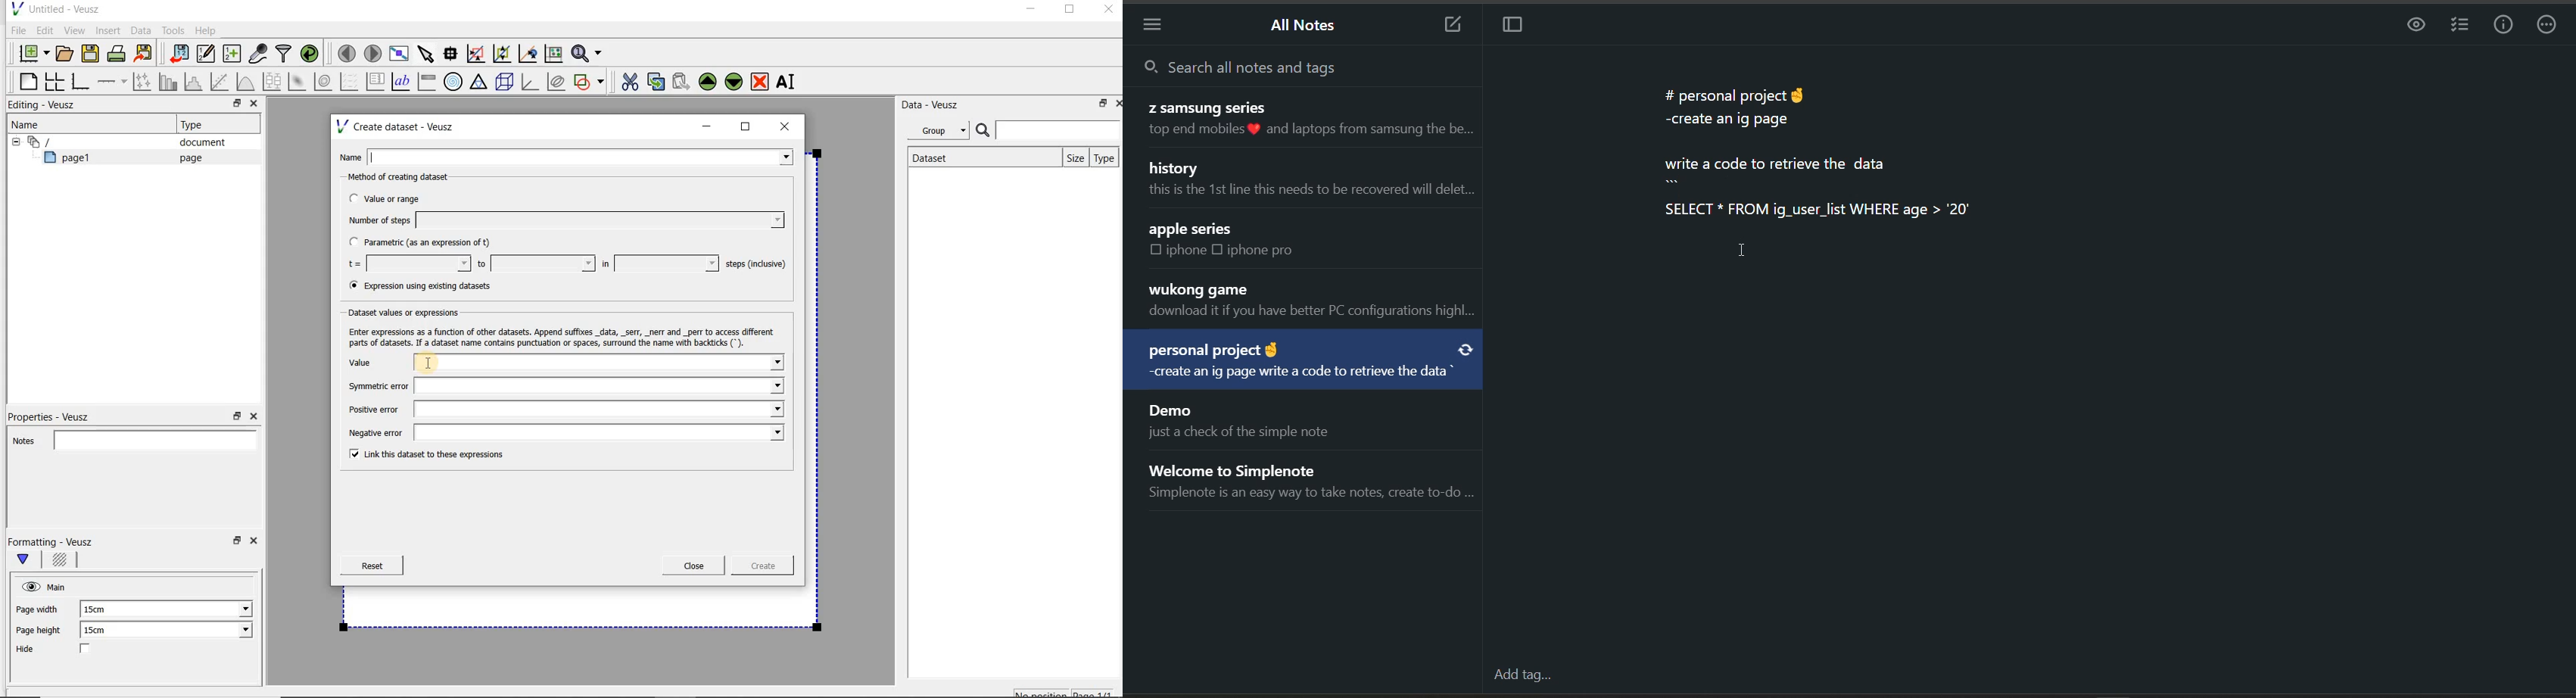  Describe the element at coordinates (529, 54) in the screenshot. I see `click to recenter graph axes` at that location.